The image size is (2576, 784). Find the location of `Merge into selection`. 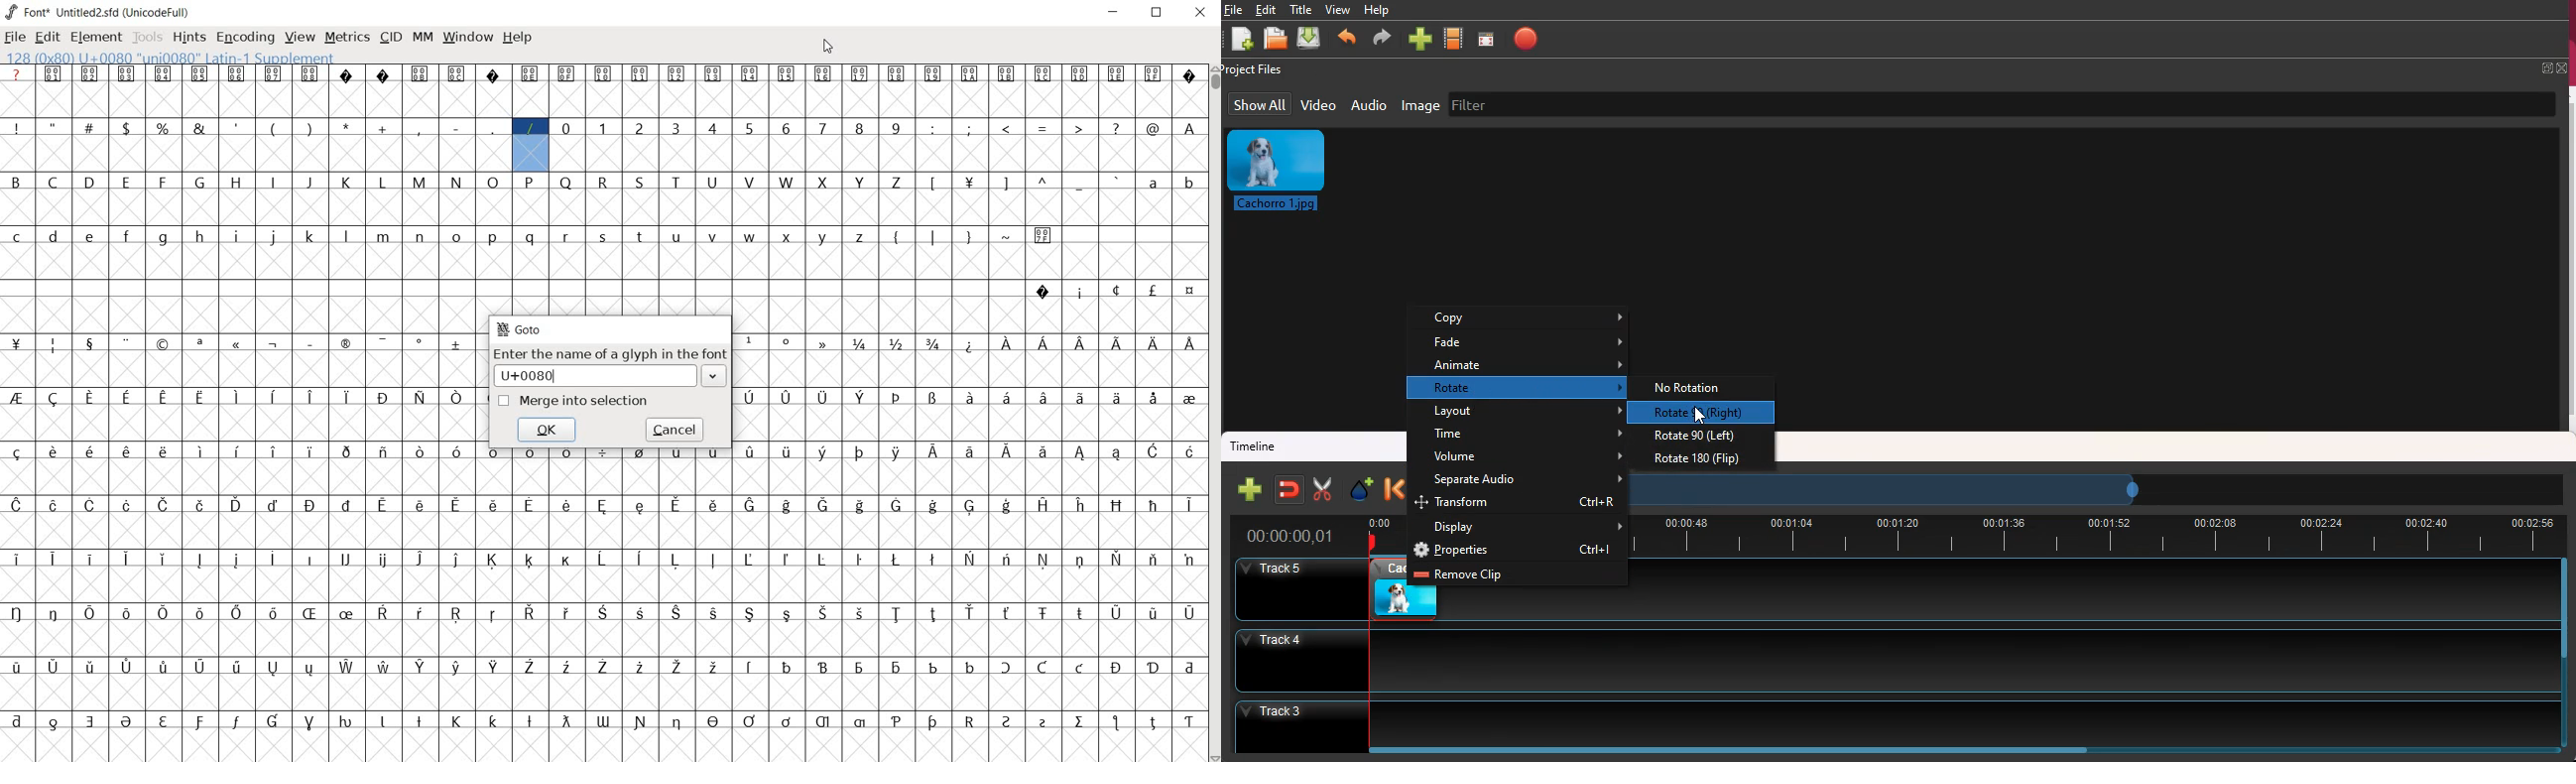

Merge into selection is located at coordinates (586, 401).